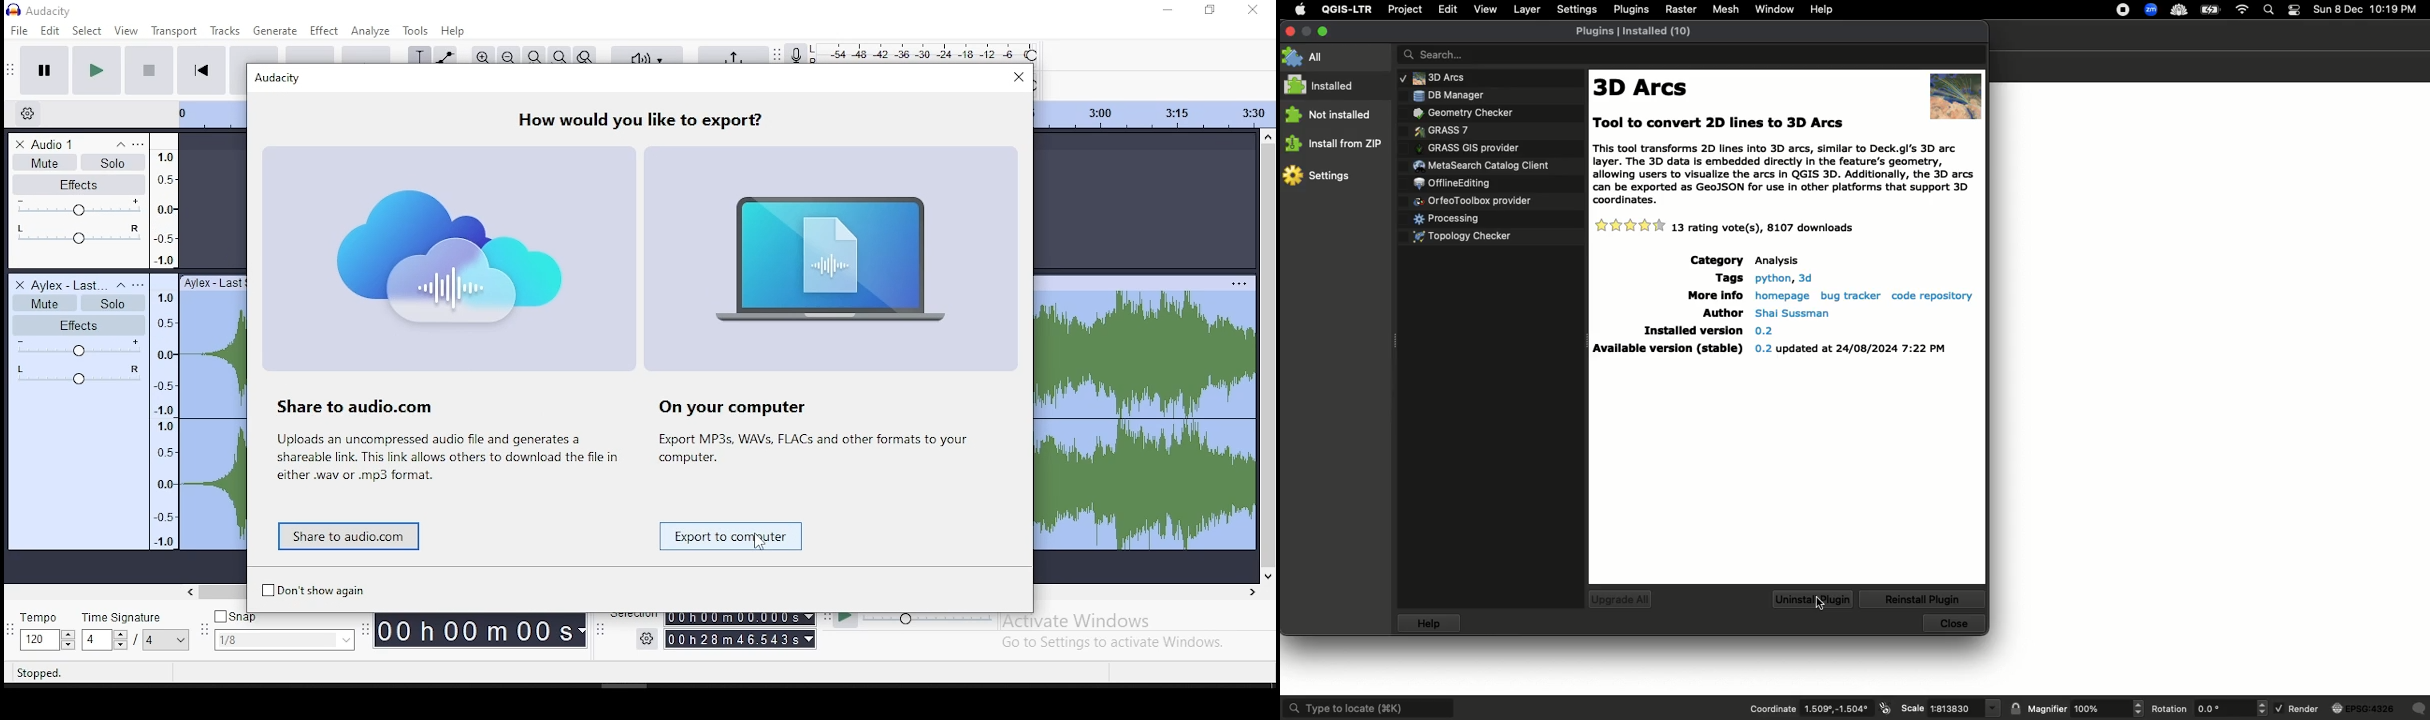  What do you see at coordinates (18, 284) in the screenshot?
I see `delete track` at bounding box center [18, 284].